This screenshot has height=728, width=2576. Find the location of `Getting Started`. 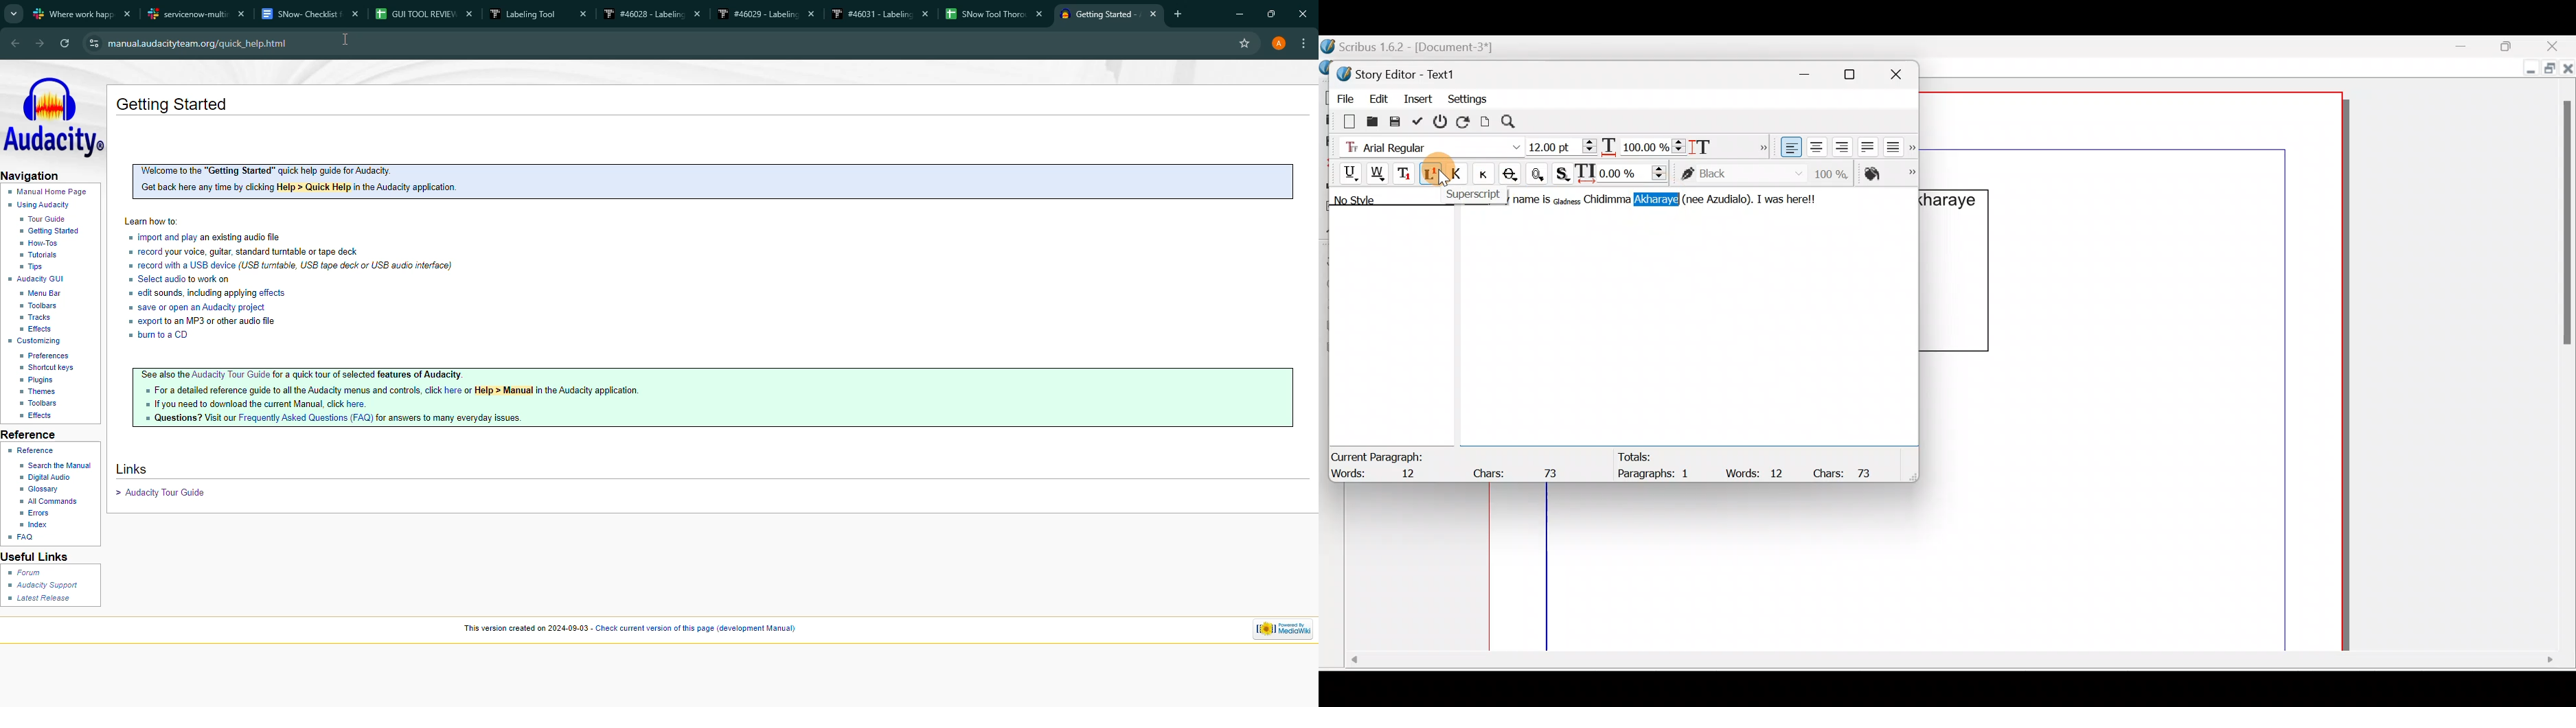

Getting Started is located at coordinates (1110, 14).